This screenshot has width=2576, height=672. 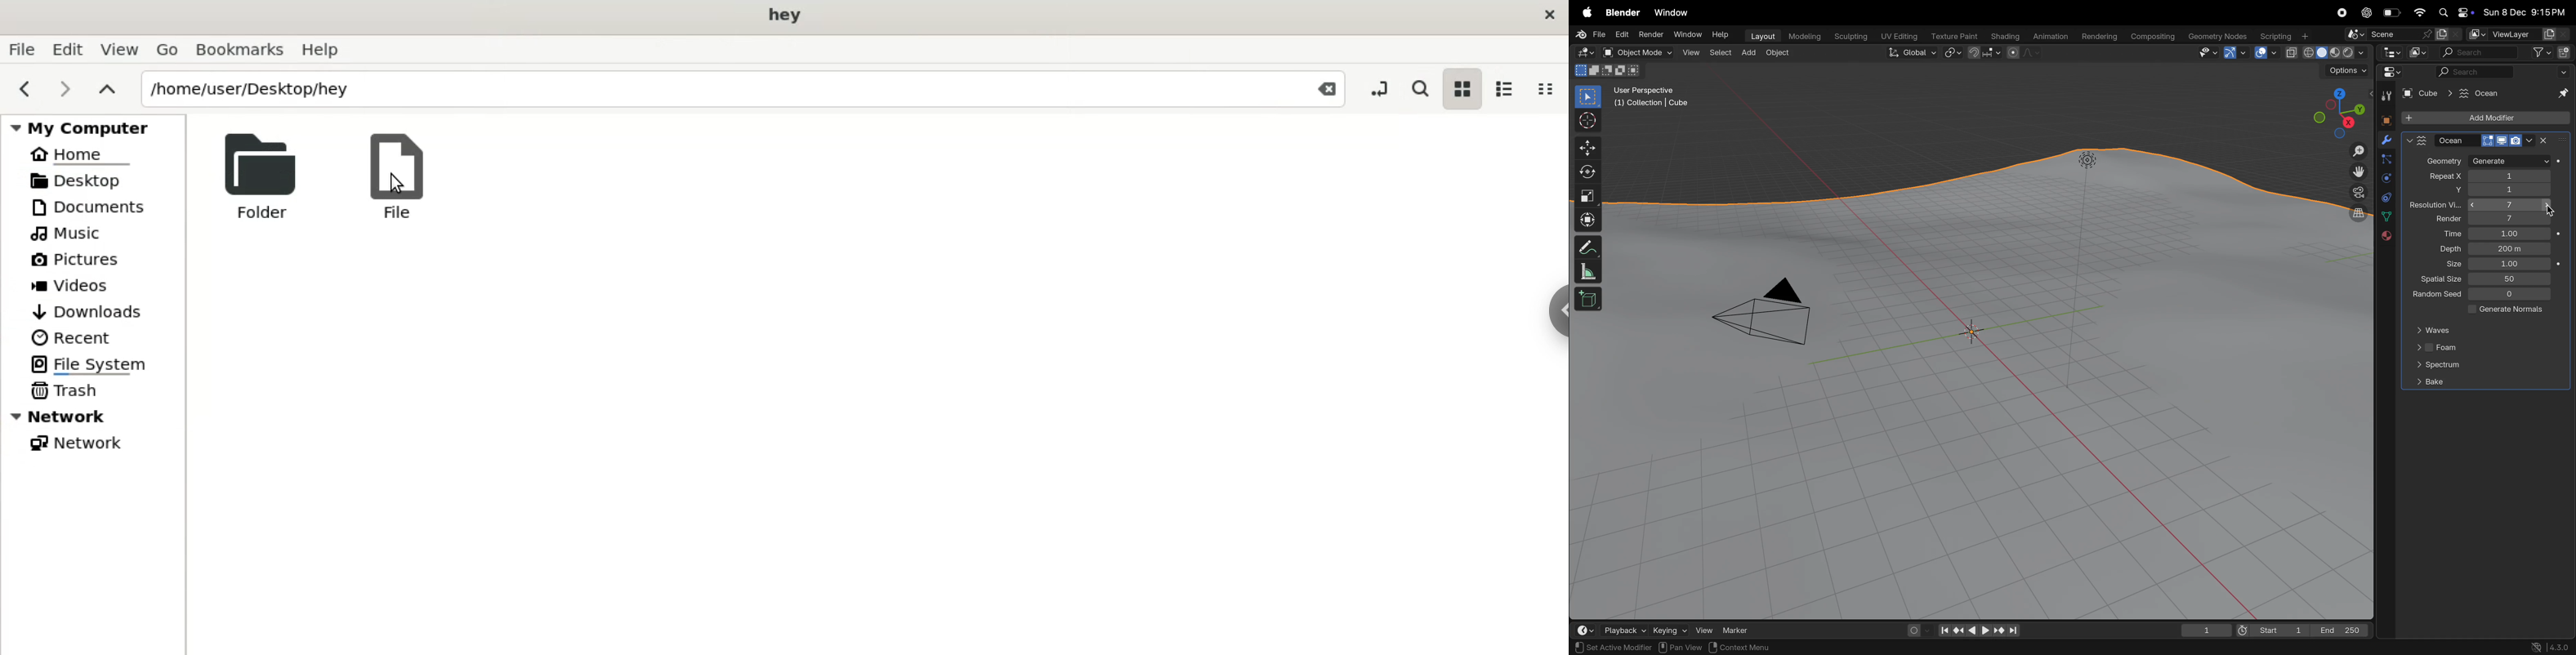 What do you see at coordinates (1623, 630) in the screenshot?
I see `playback` at bounding box center [1623, 630].